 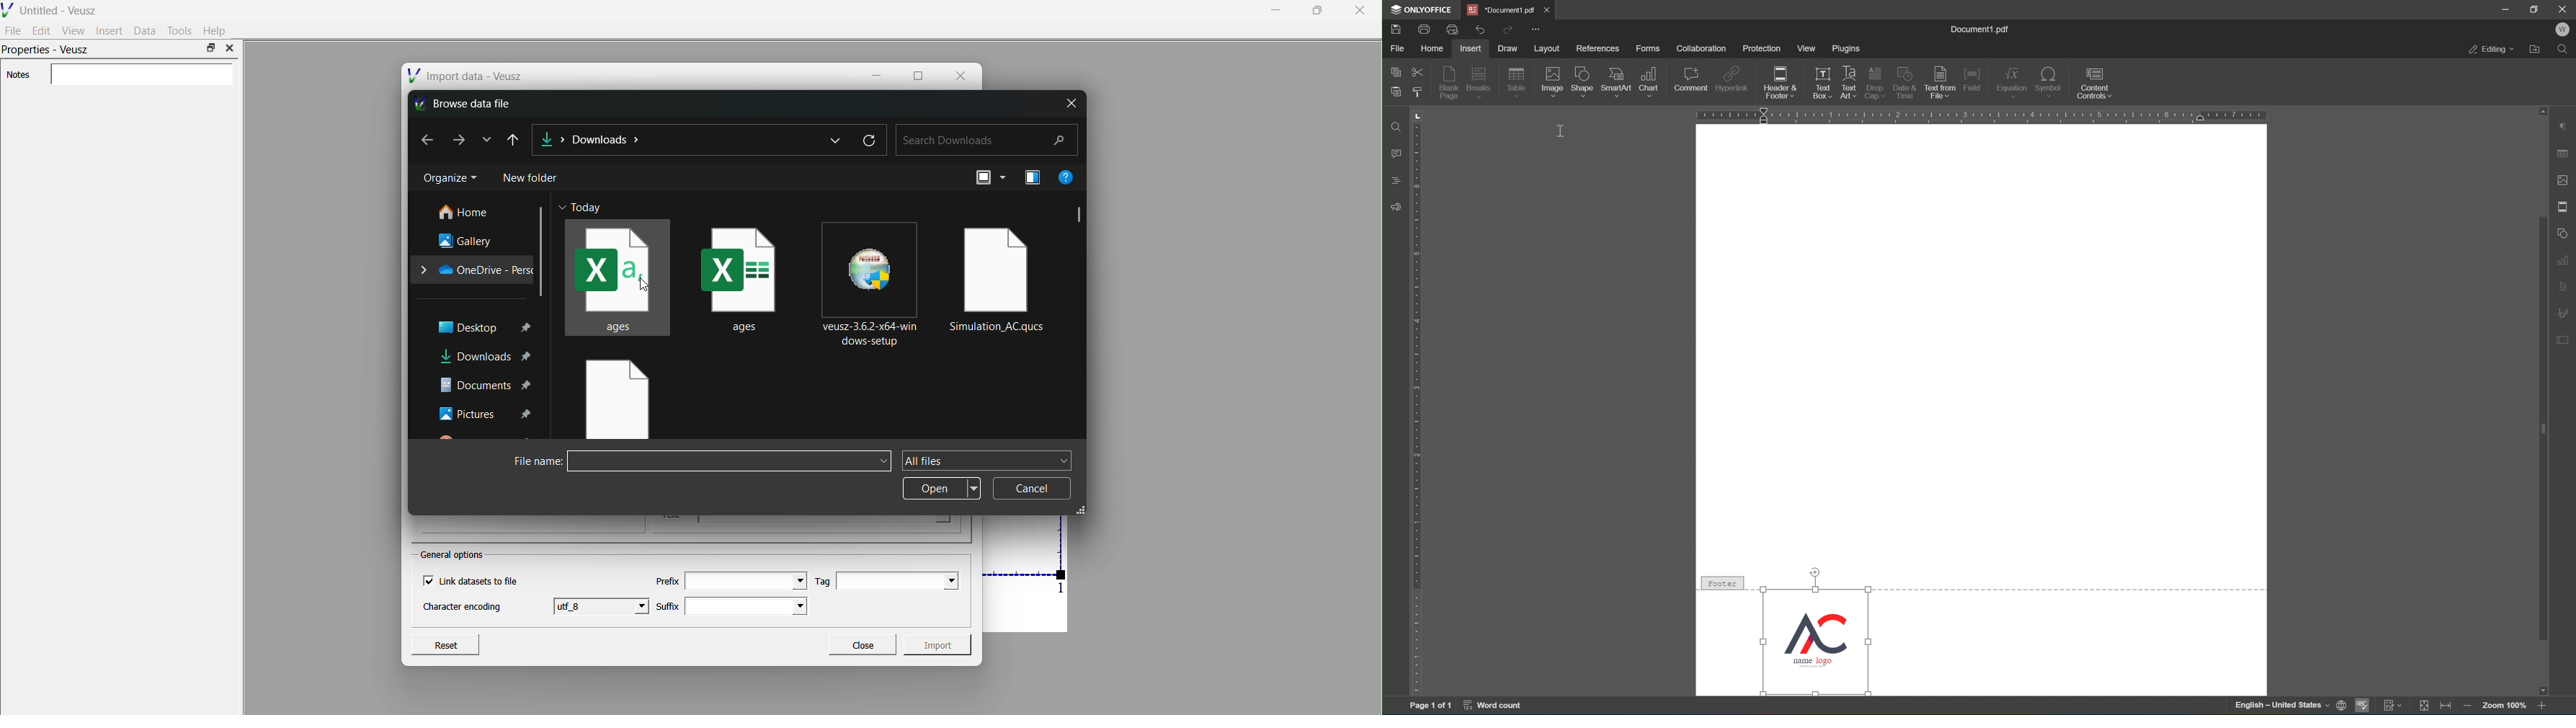 I want to click on draw, so click(x=1512, y=49).